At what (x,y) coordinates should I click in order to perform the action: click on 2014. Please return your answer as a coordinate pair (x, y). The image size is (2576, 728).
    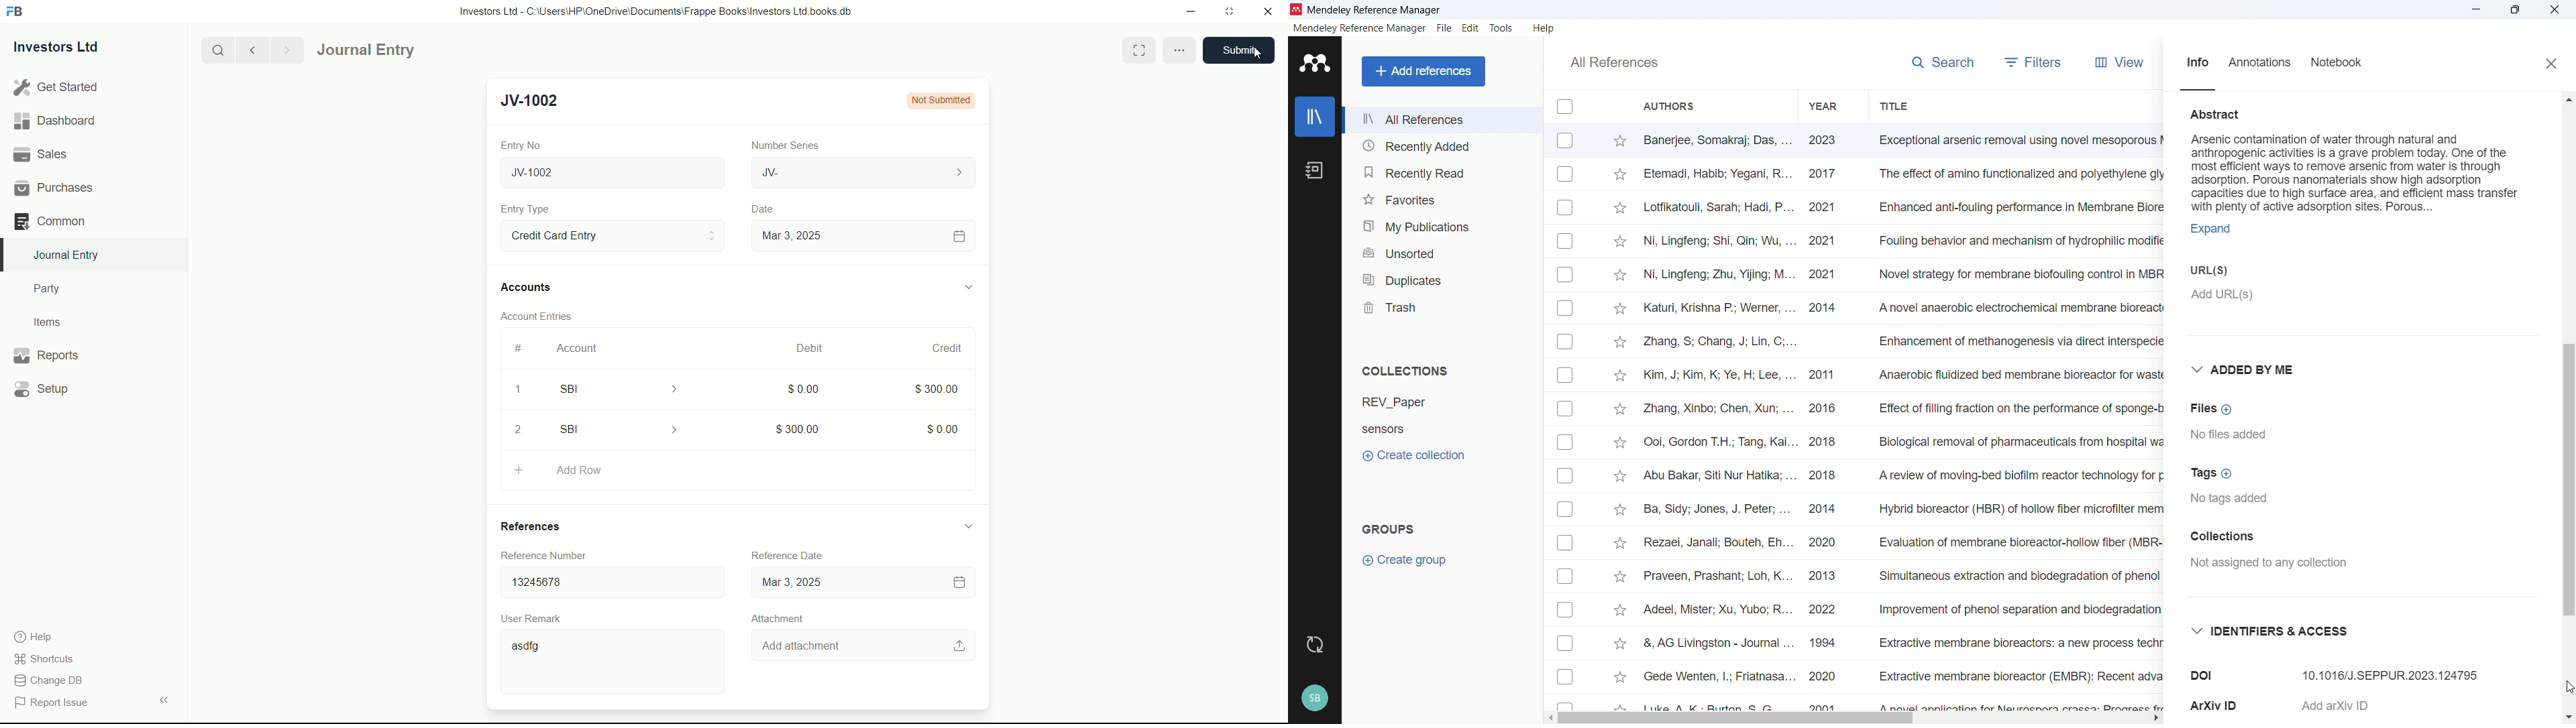
    Looking at the image, I should click on (1824, 511).